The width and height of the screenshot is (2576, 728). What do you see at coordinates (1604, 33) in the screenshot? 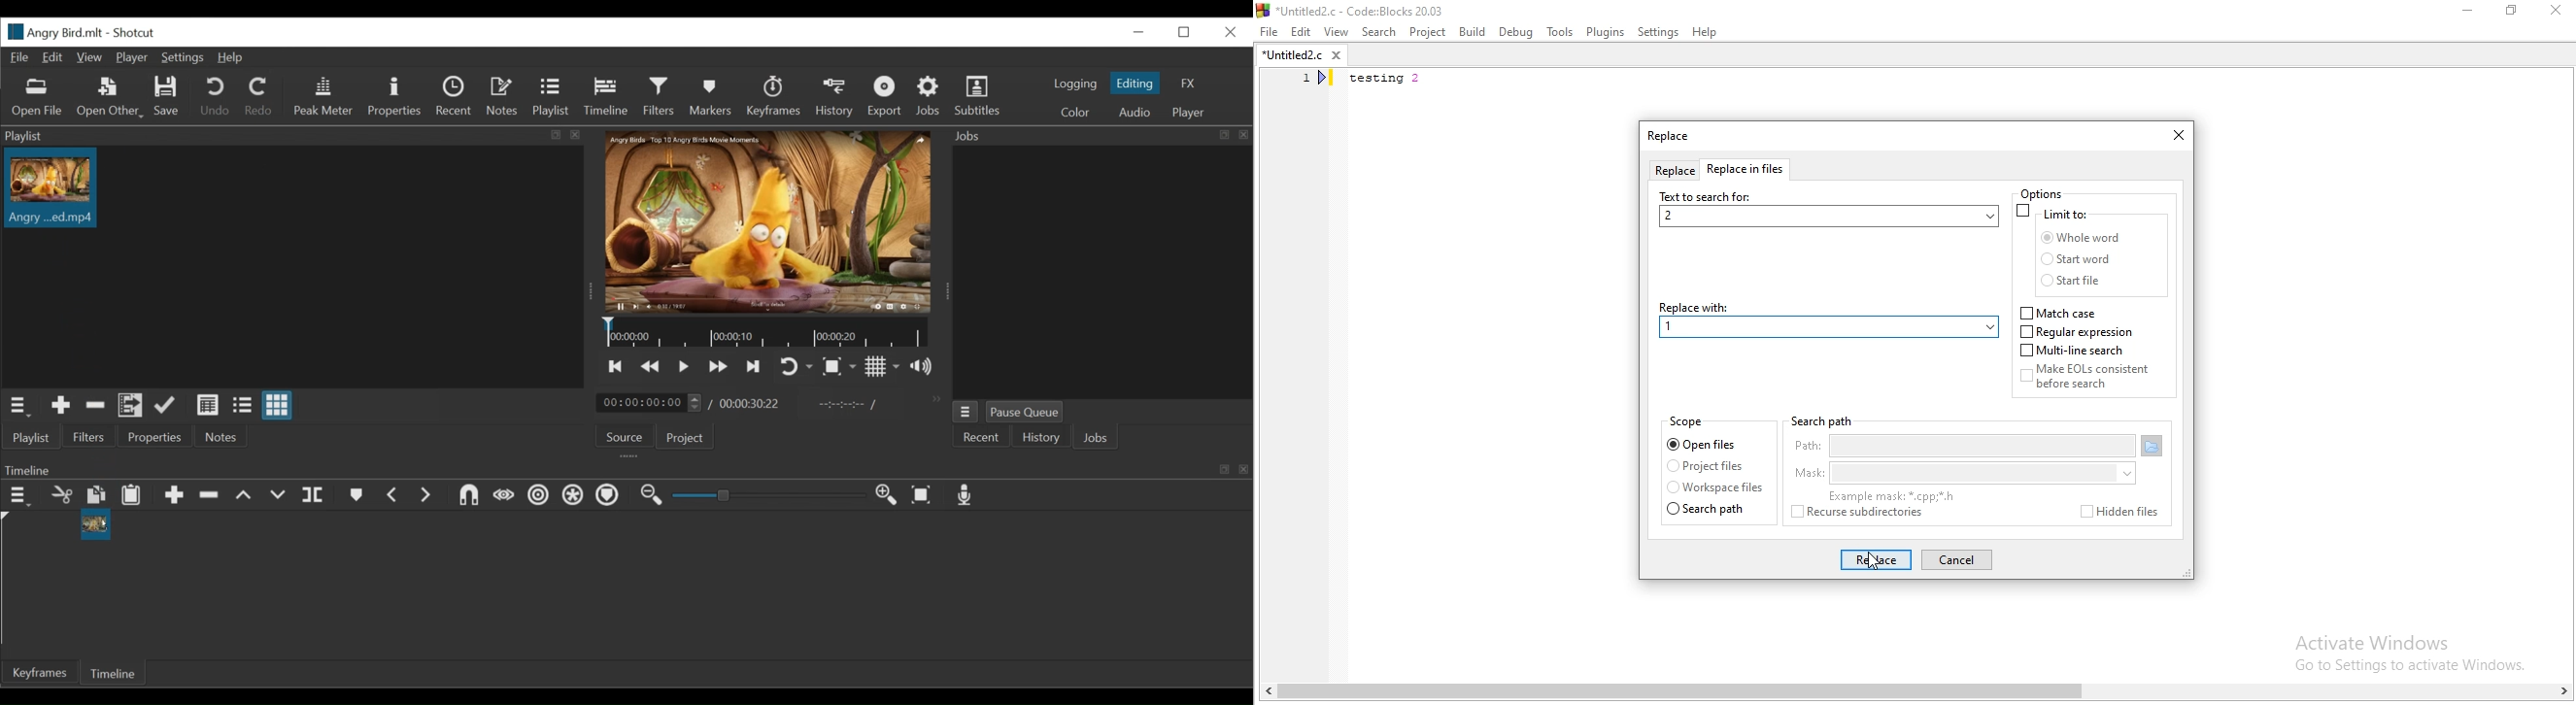
I see `Plugins ` at bounding box center [1604, 33].